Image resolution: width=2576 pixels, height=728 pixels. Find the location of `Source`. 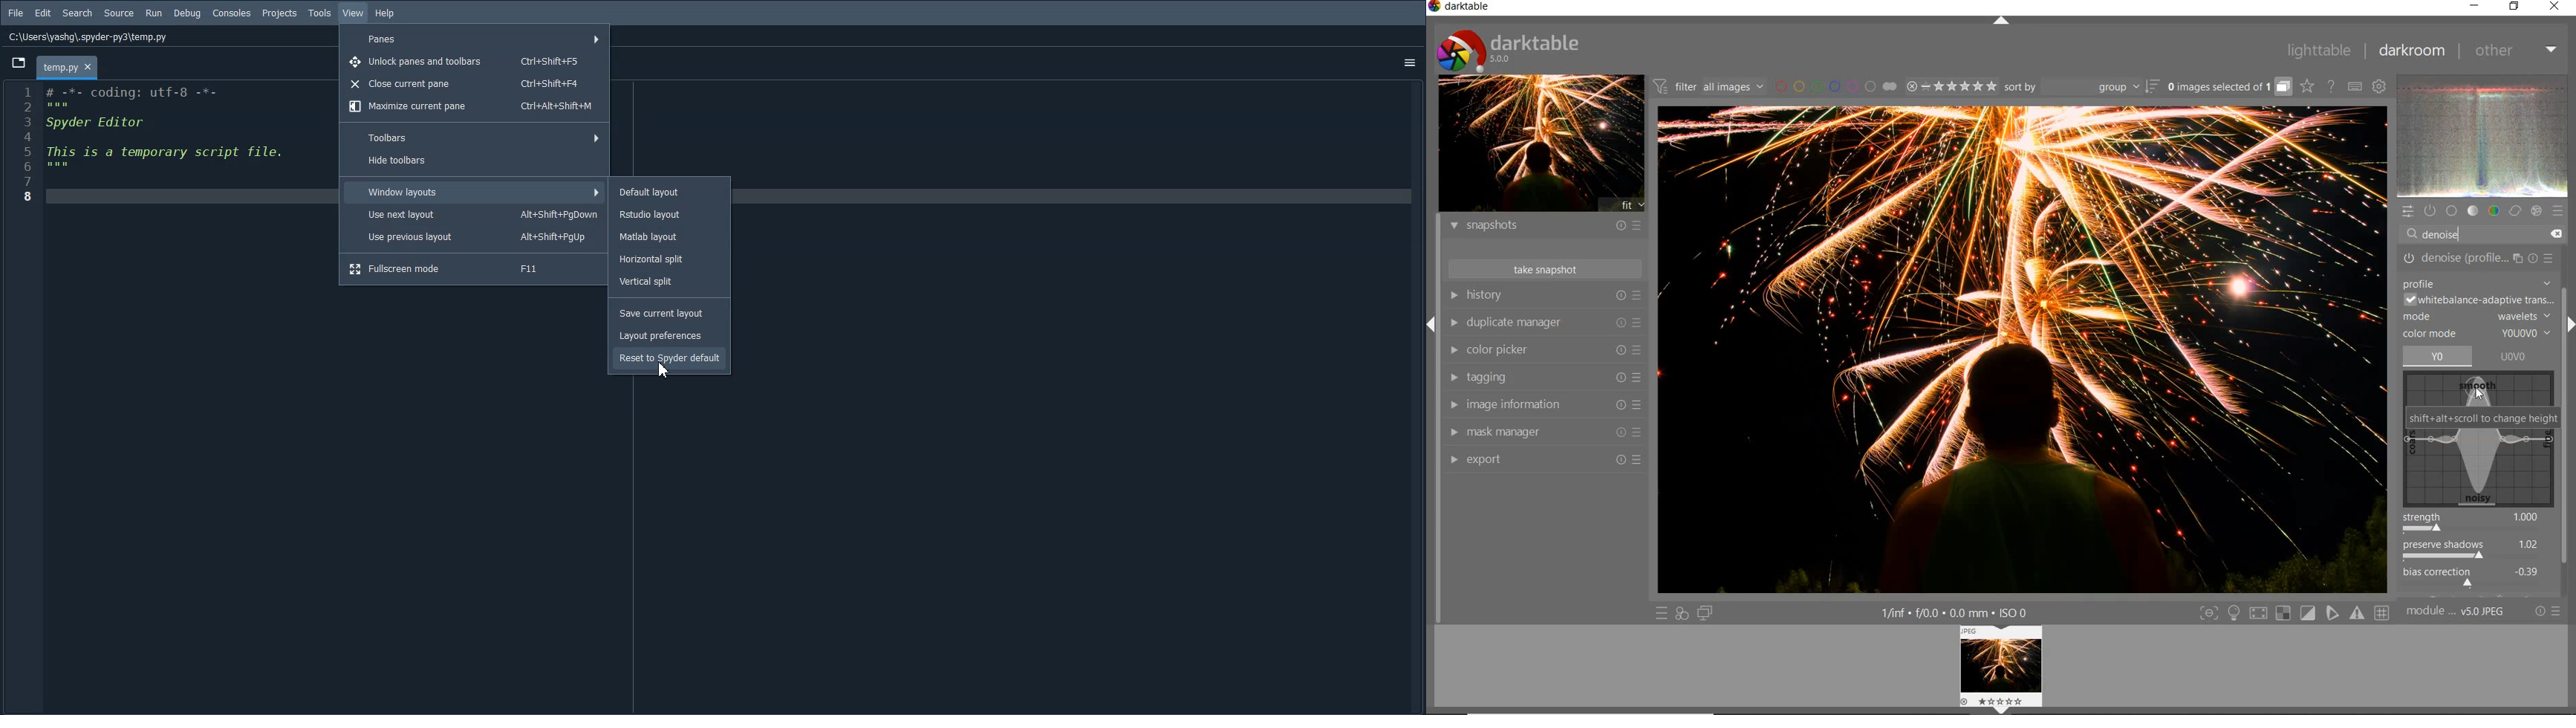

Source is located at coordinates (119, 13).